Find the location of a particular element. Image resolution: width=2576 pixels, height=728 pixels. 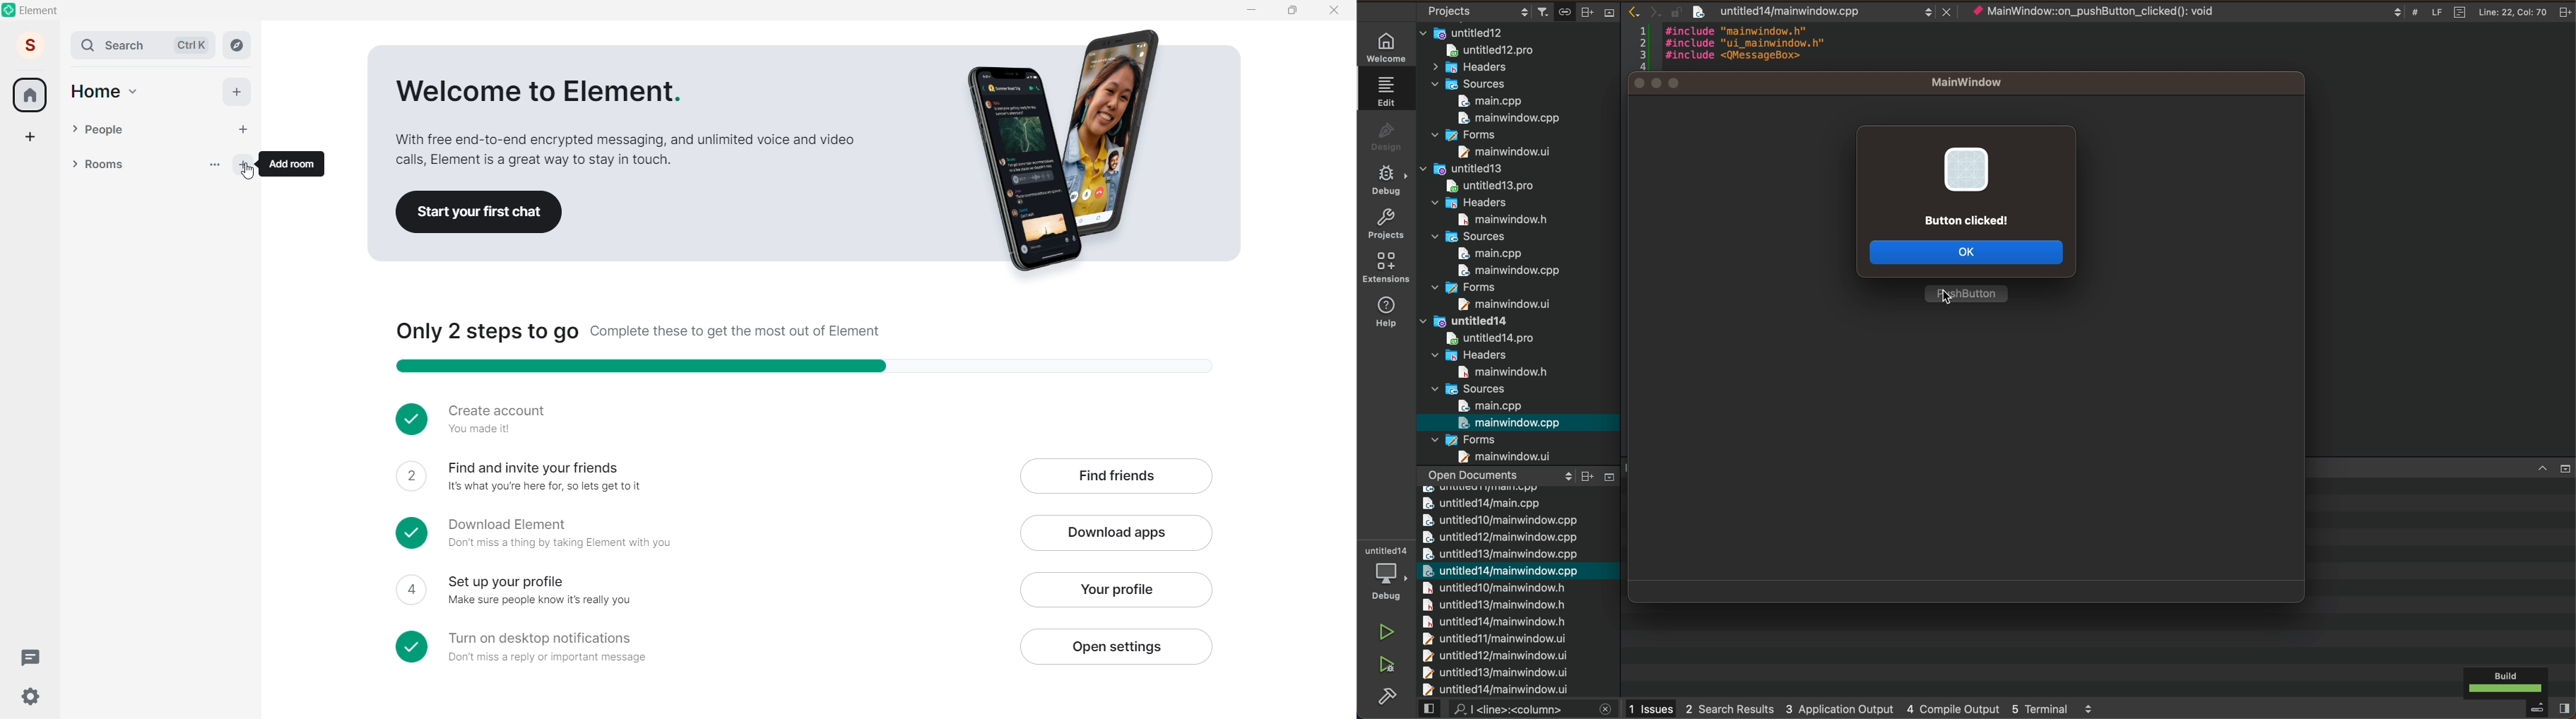

headers is located at coordinates (1479, 202).